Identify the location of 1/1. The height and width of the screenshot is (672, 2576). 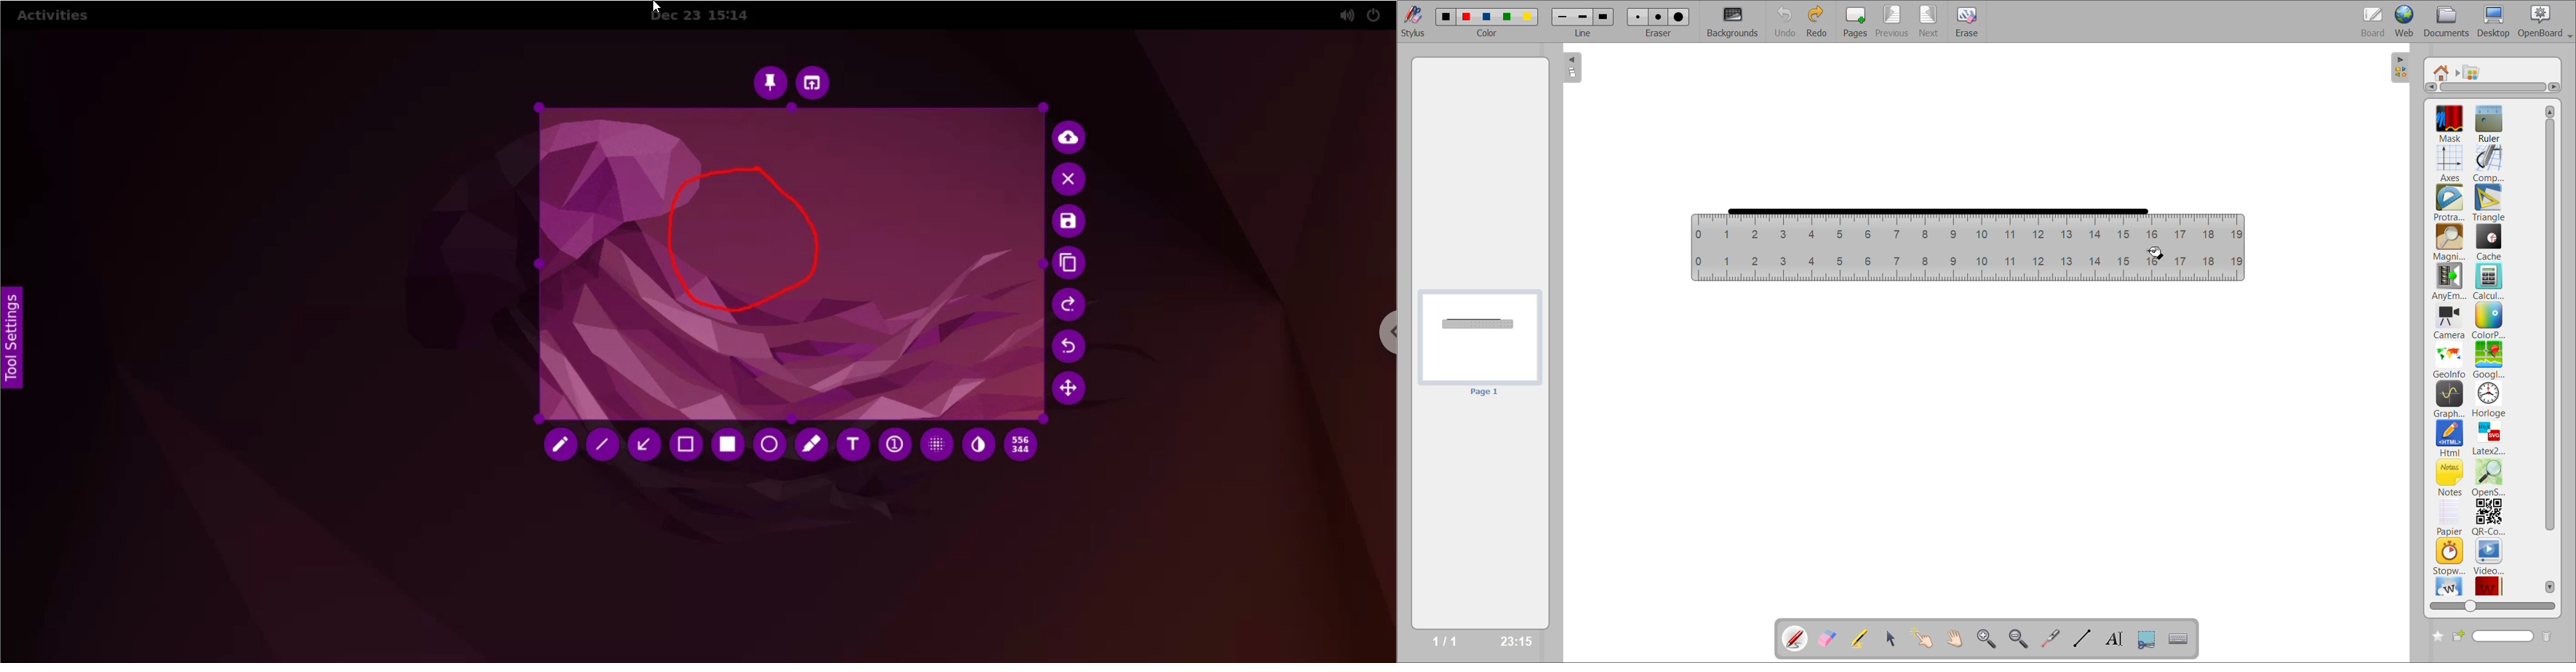
(1448, 642).